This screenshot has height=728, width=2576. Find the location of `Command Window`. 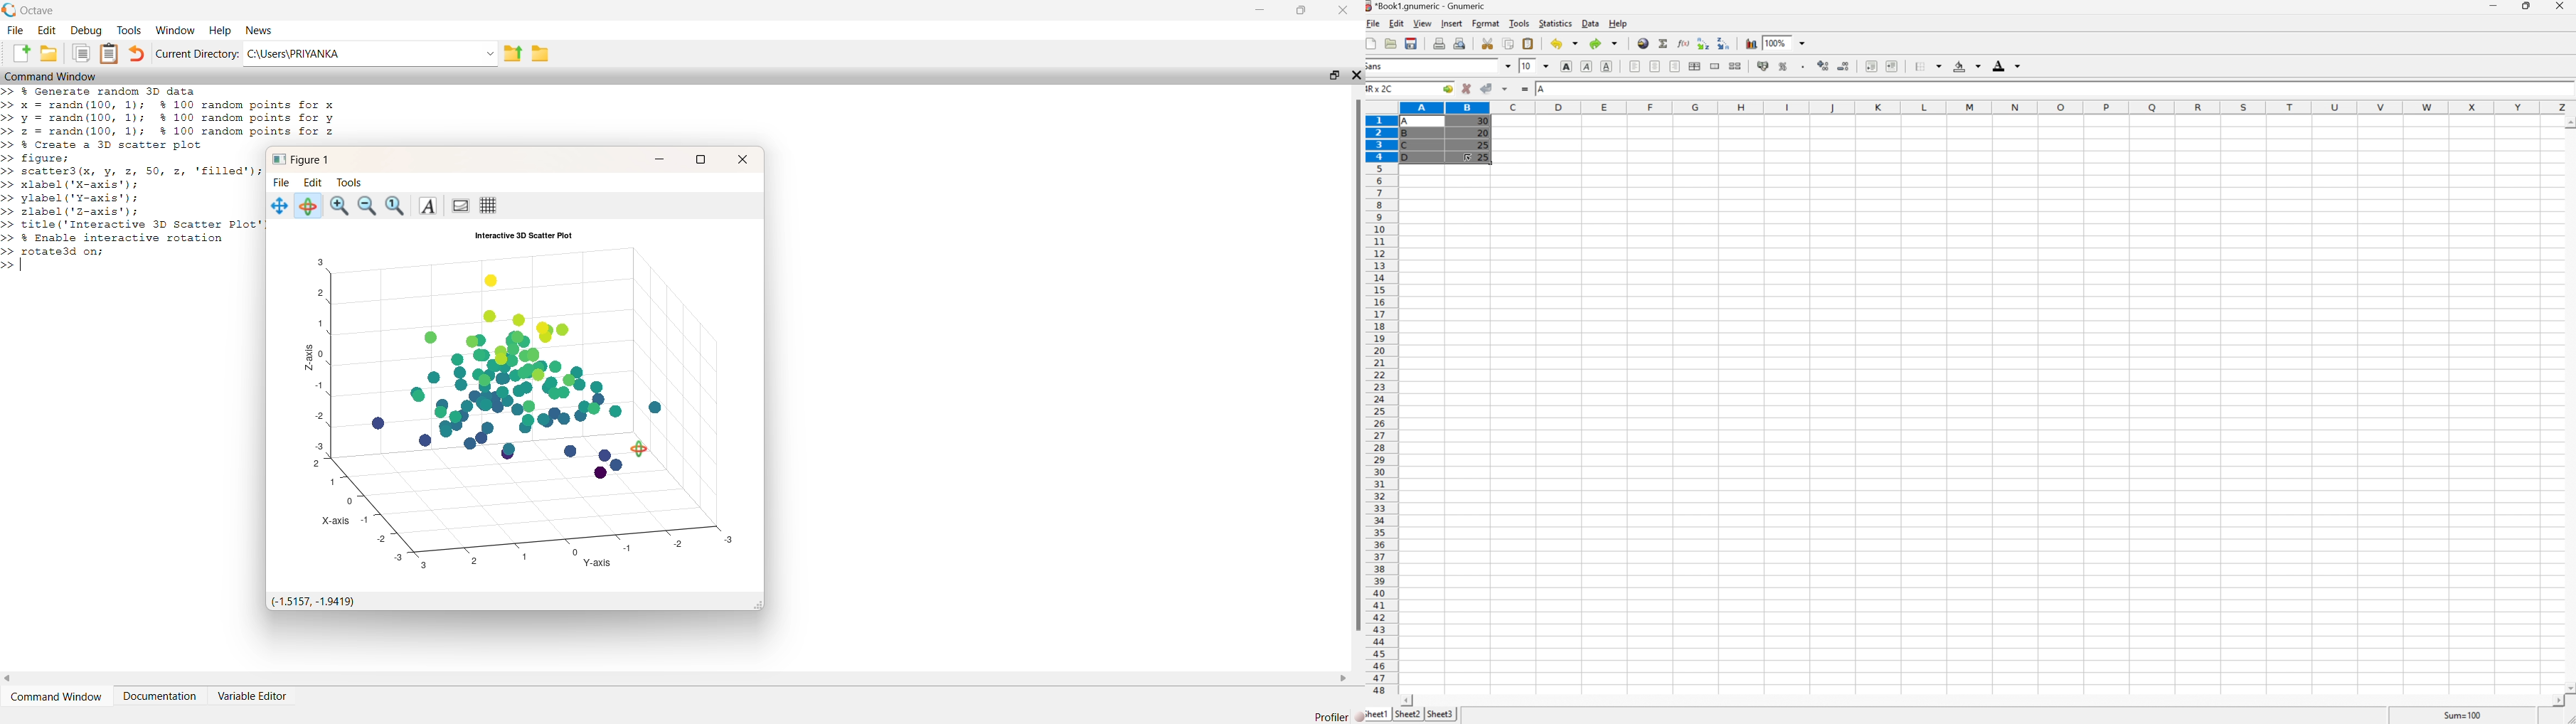

Command Window is located at coordinates (50, 75).